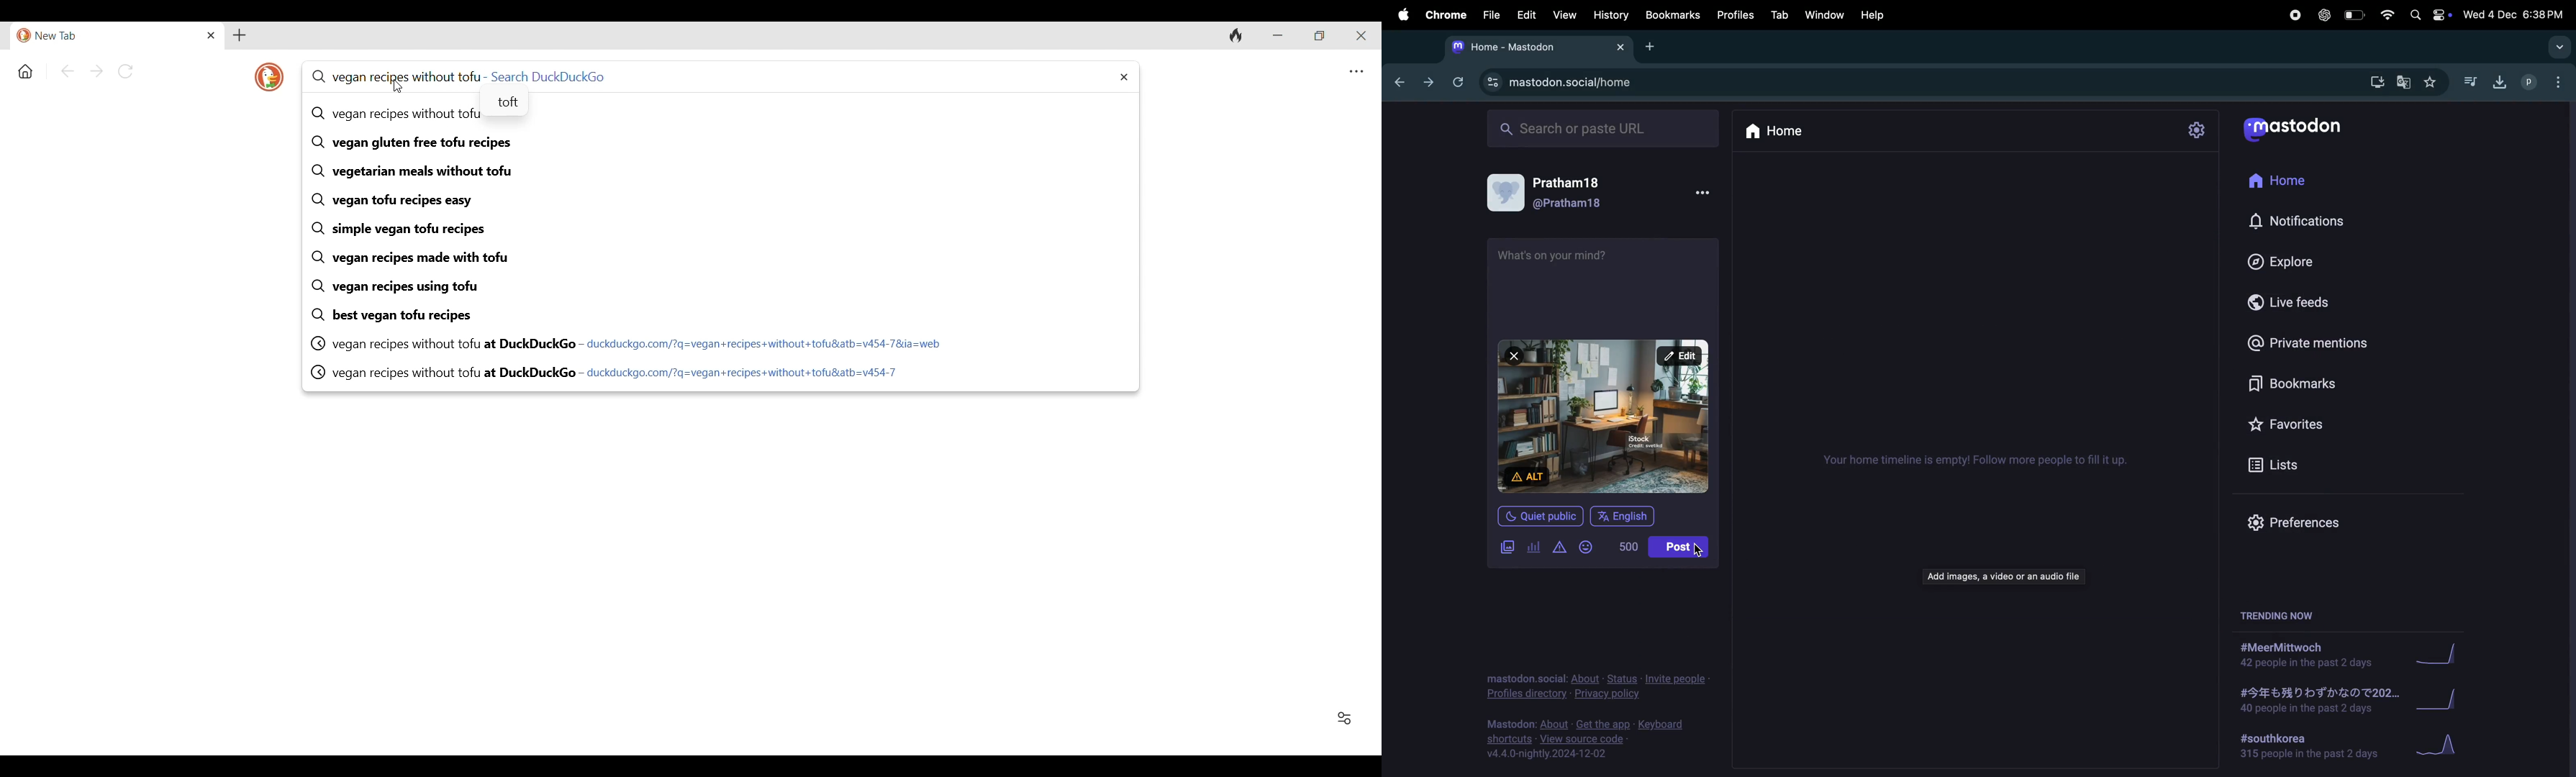 This screenshot has width=2576, height=784. Describe the element at coordinates (2294, 523) in the screenshot. I see `Prefrences` at that location.